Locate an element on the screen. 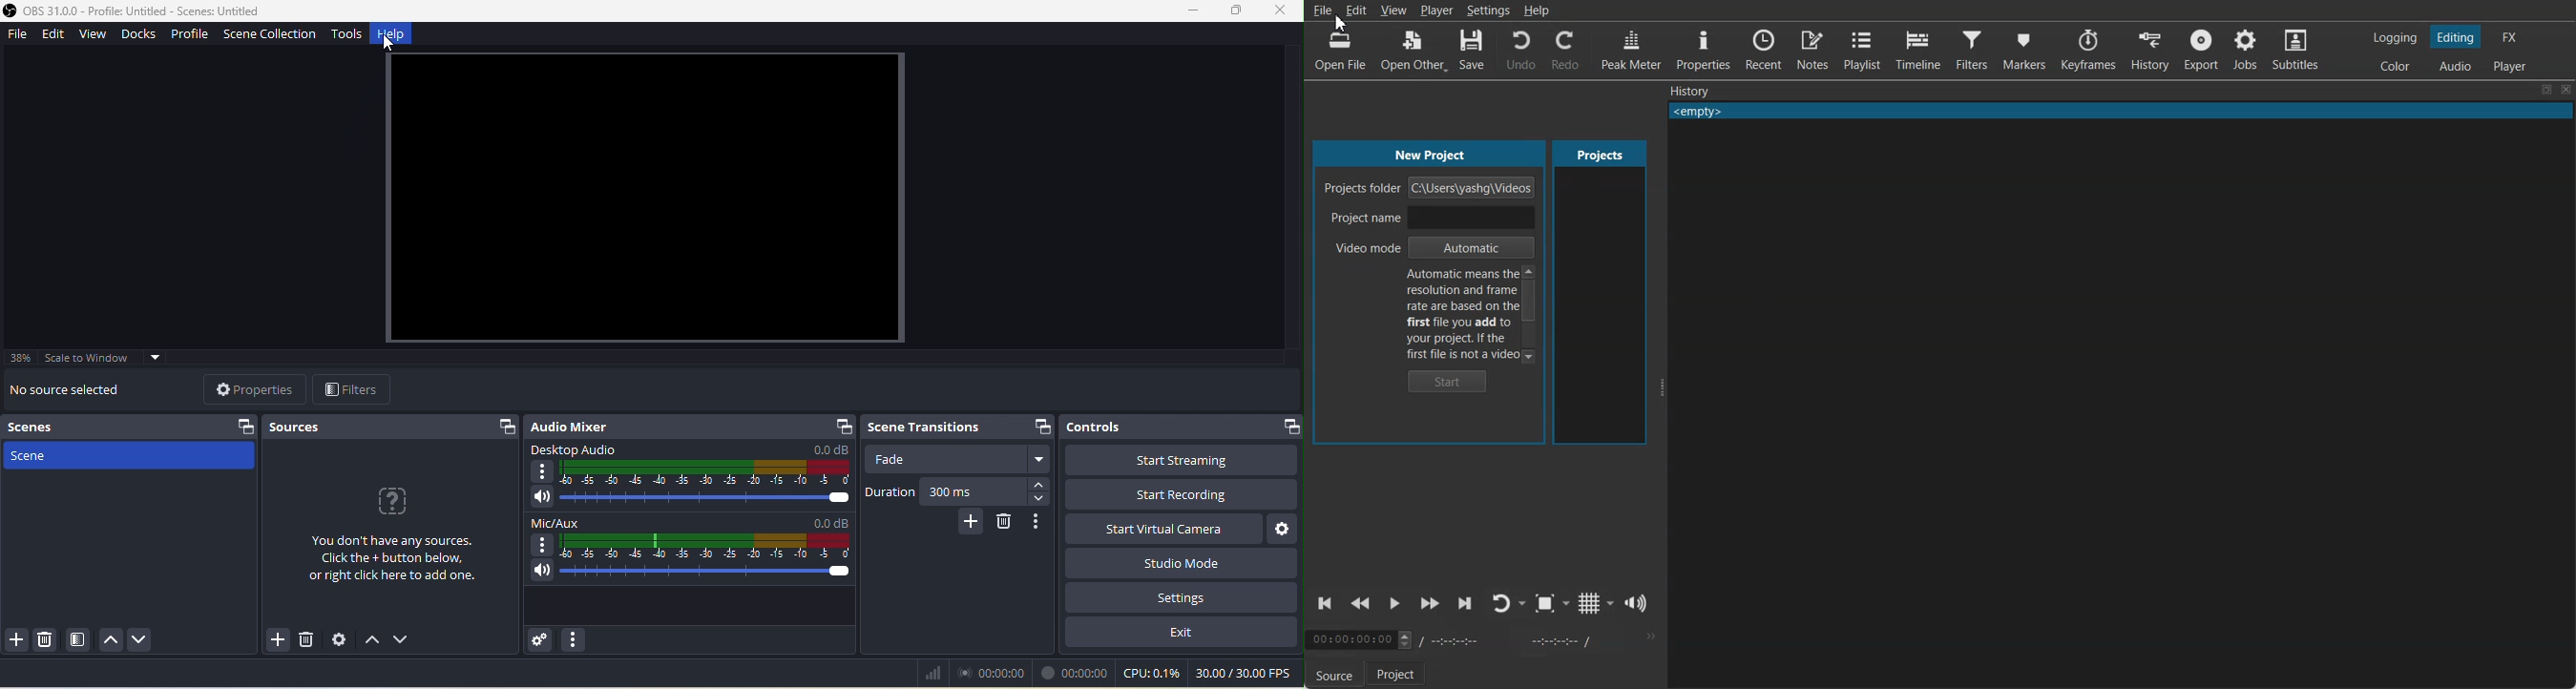  Switching to Player Only Layout is located at coordinates (2512, 66).